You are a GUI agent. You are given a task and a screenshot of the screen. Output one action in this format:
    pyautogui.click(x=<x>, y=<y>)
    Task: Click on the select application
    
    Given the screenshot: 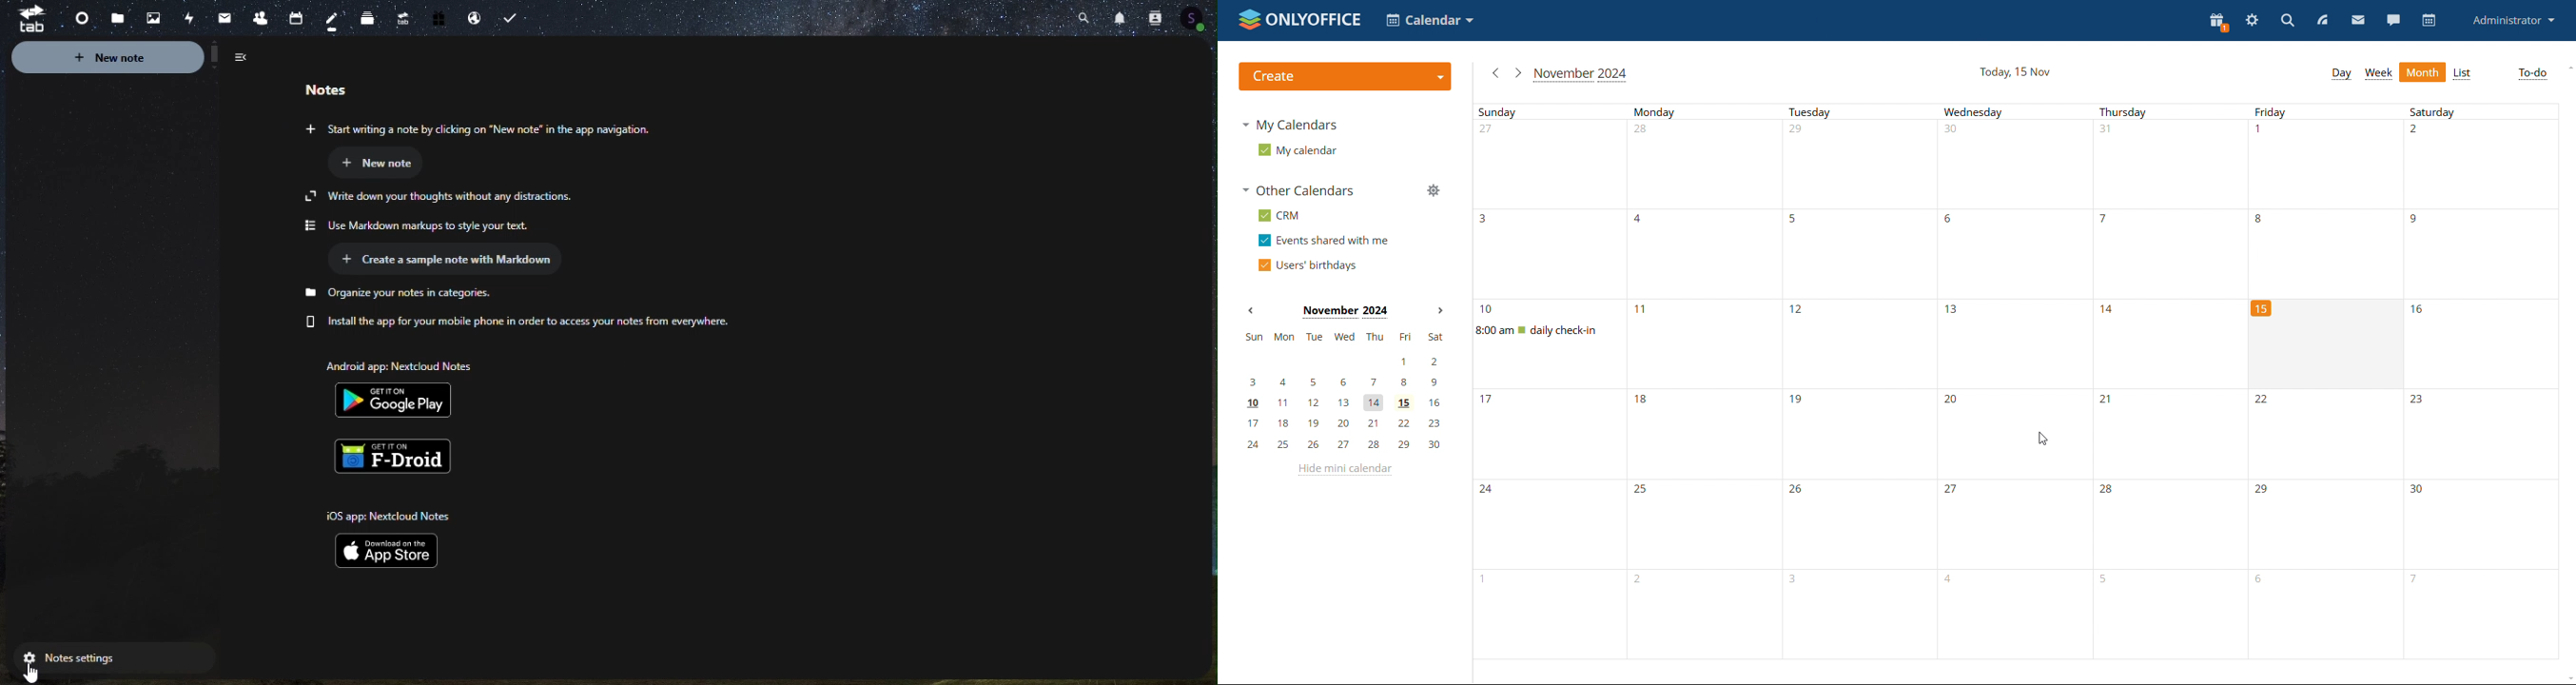 What is the action you would take?
    pyautogui.click(x=1429, y=20)
    